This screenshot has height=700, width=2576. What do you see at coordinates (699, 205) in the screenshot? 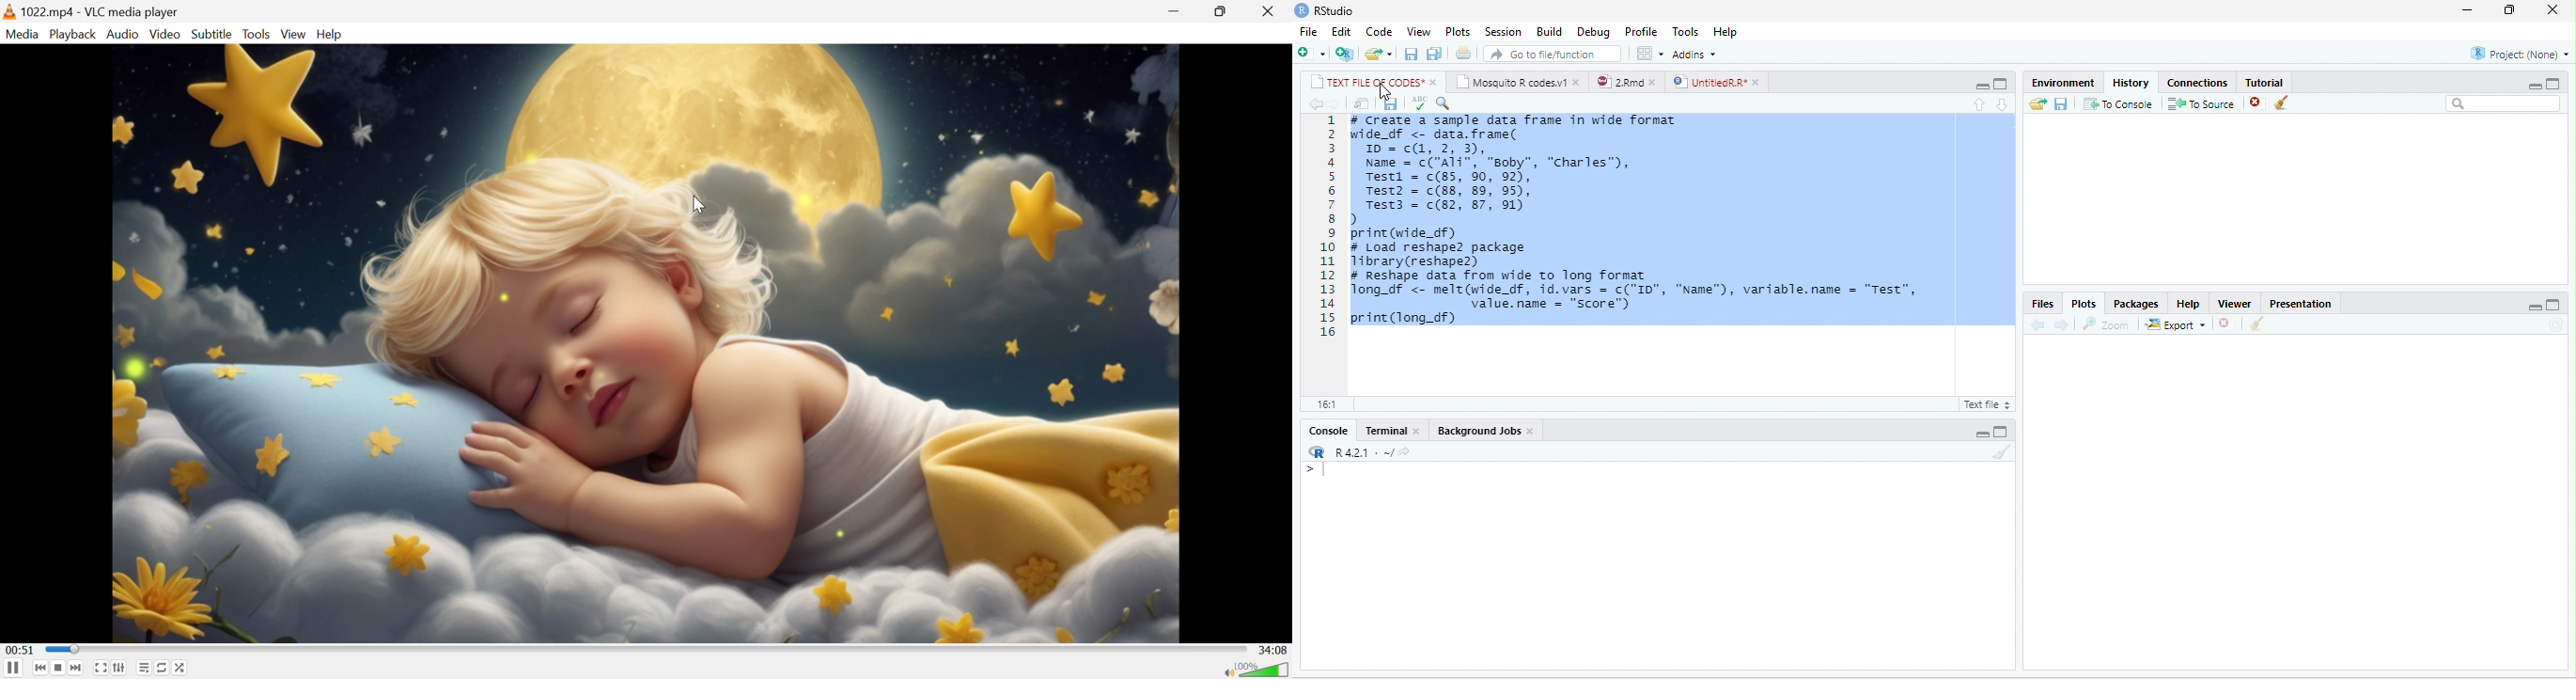
I see `Cursor` at bounding box center [699, 205].